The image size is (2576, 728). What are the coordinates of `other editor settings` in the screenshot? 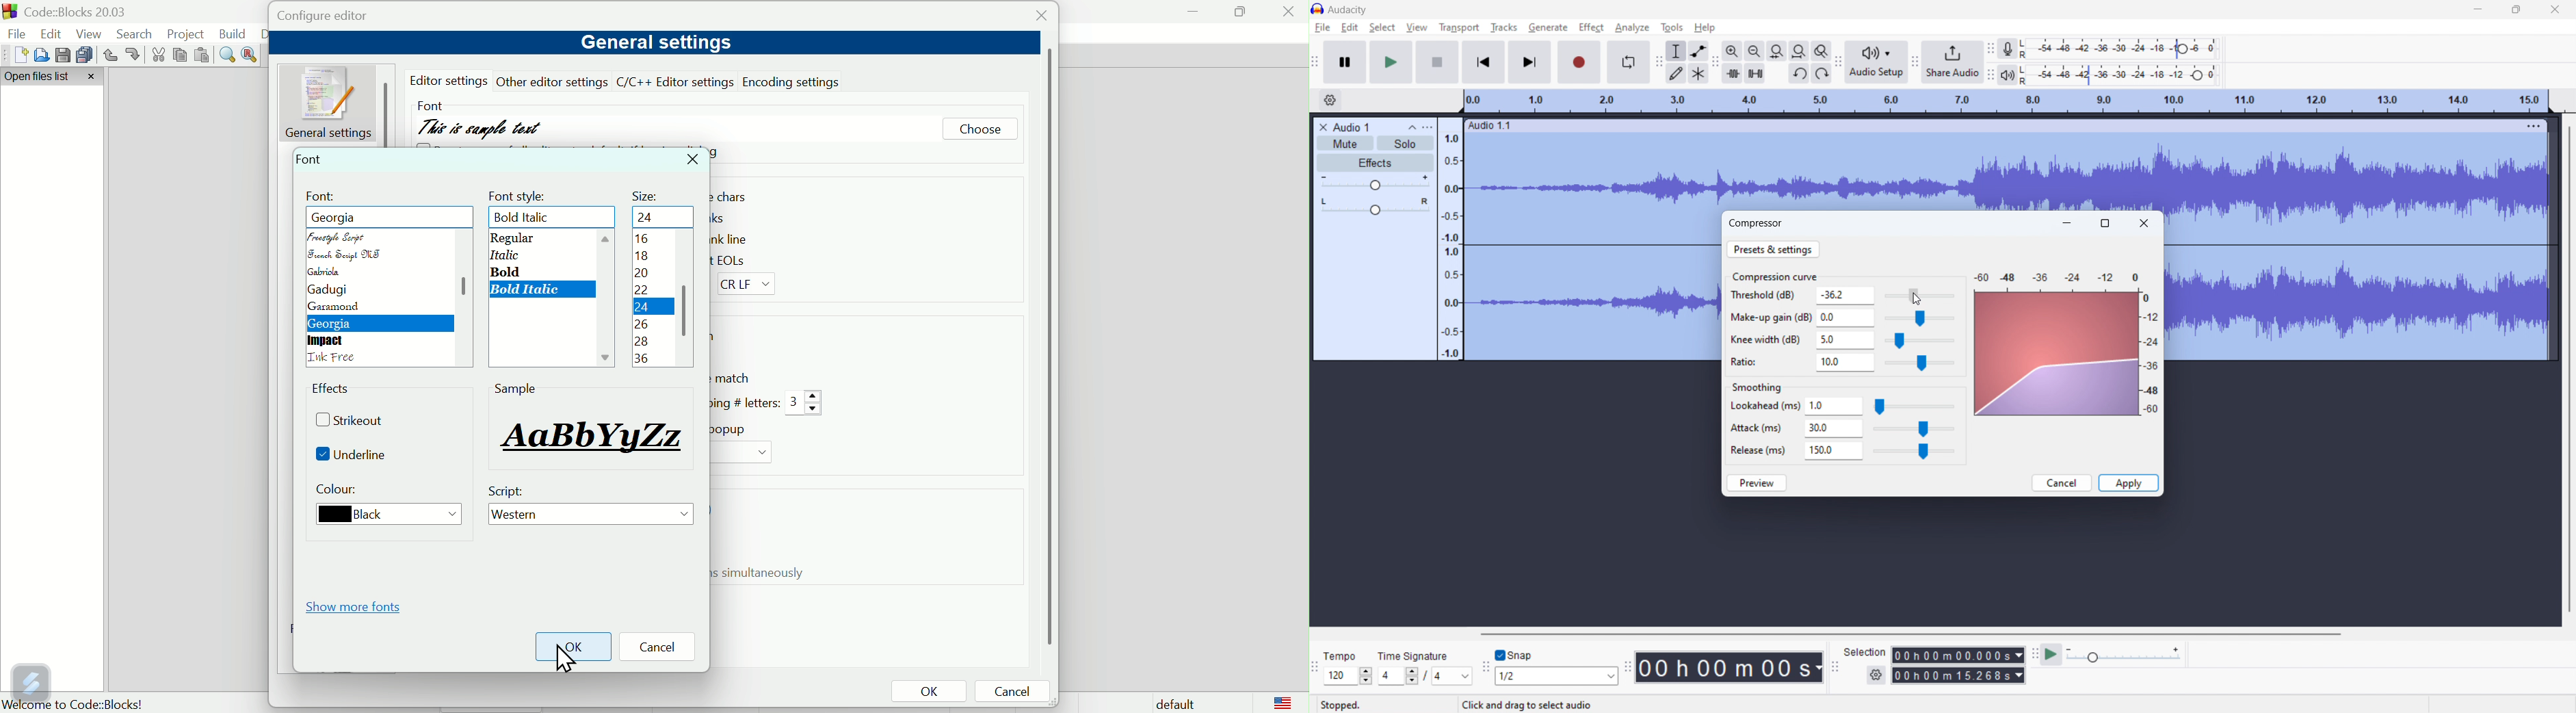 It's located at (553, 81).